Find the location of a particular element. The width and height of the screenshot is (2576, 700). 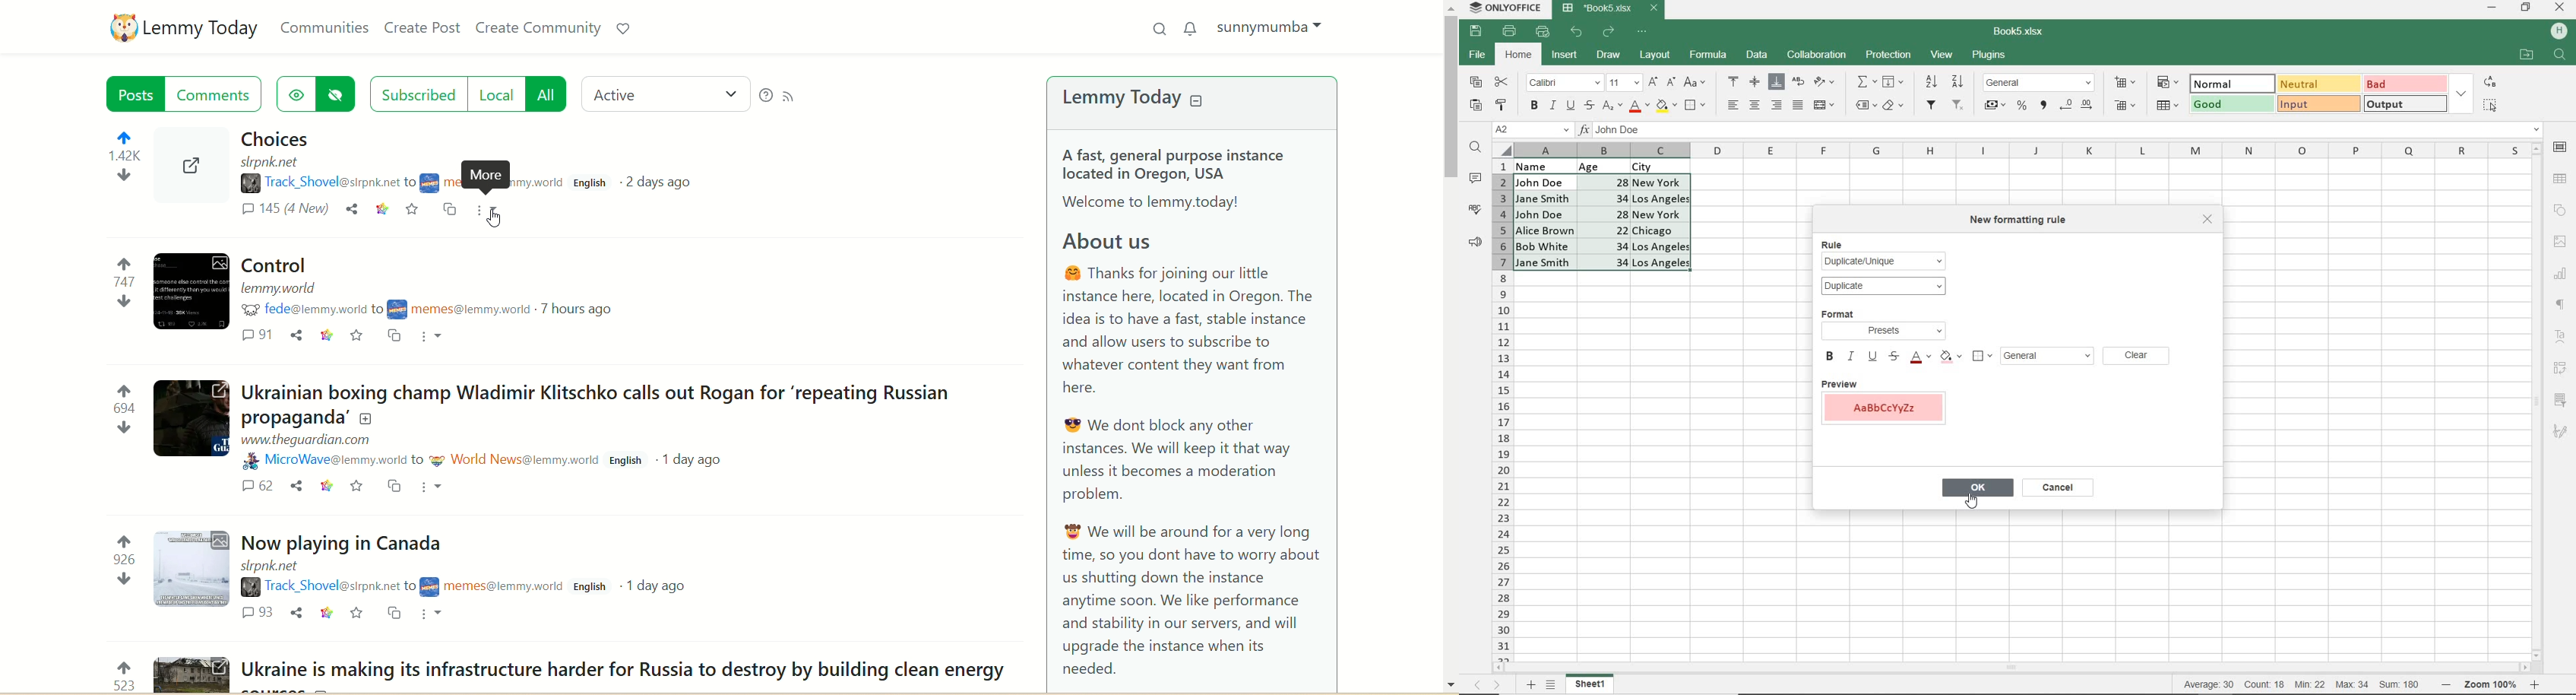

cross post is located at coordinates (395, 613).